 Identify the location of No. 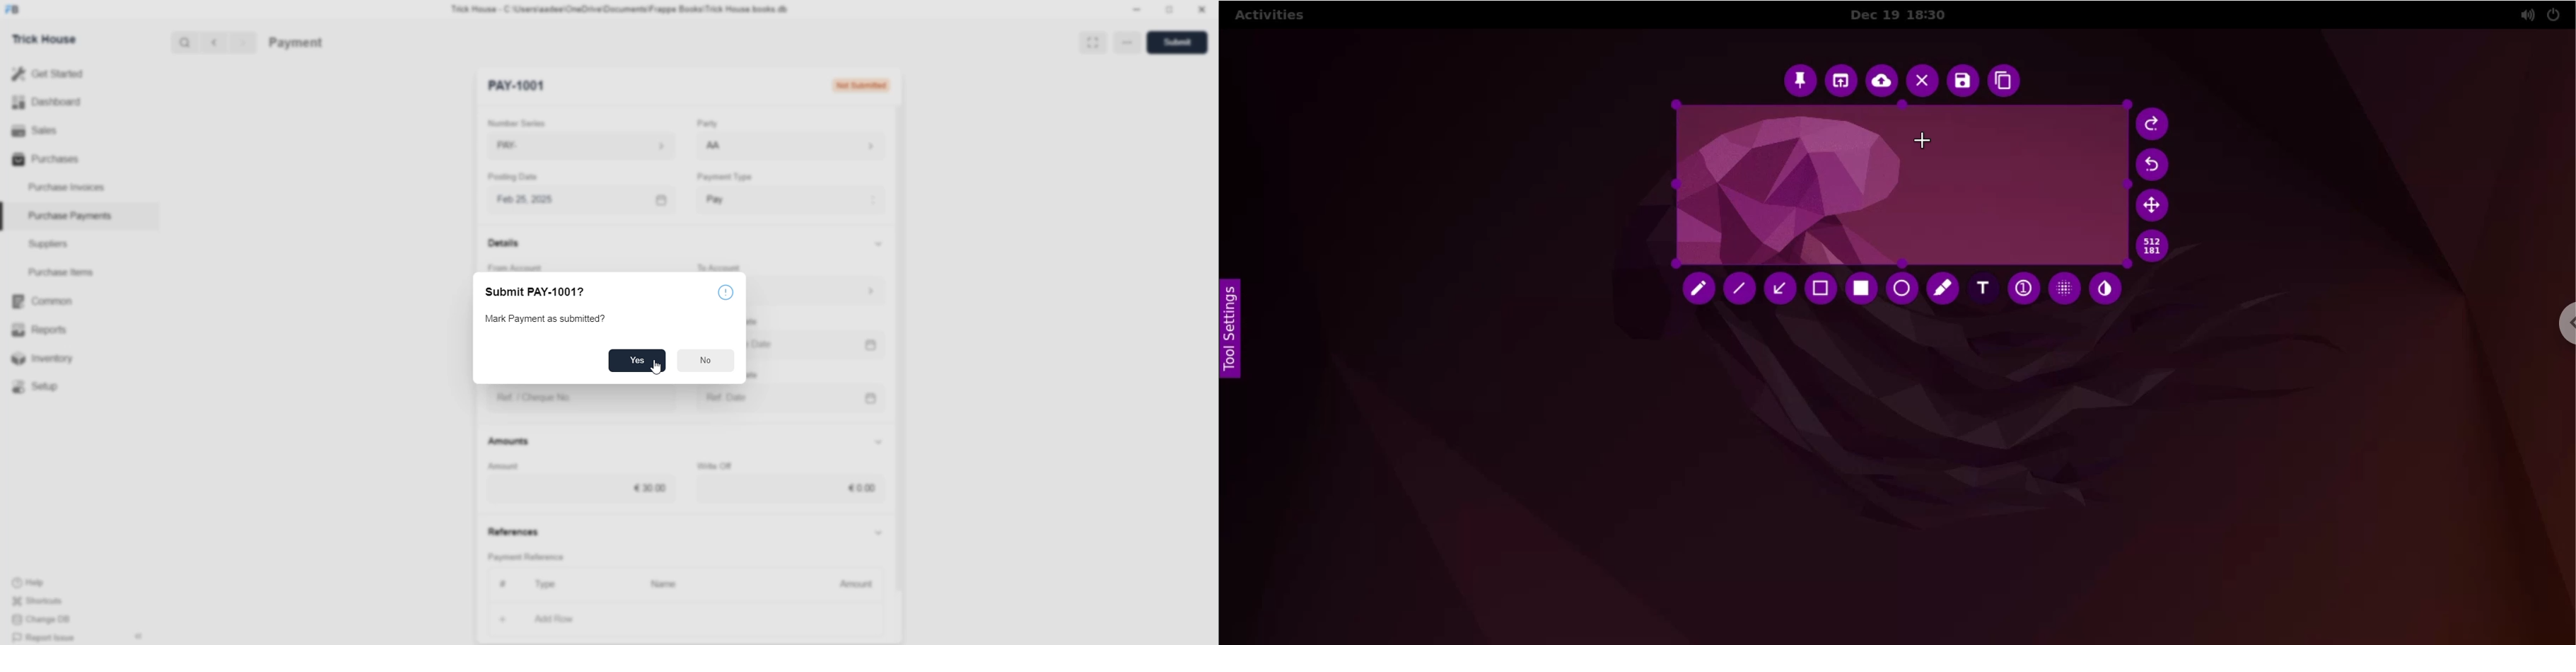
(706, 362).